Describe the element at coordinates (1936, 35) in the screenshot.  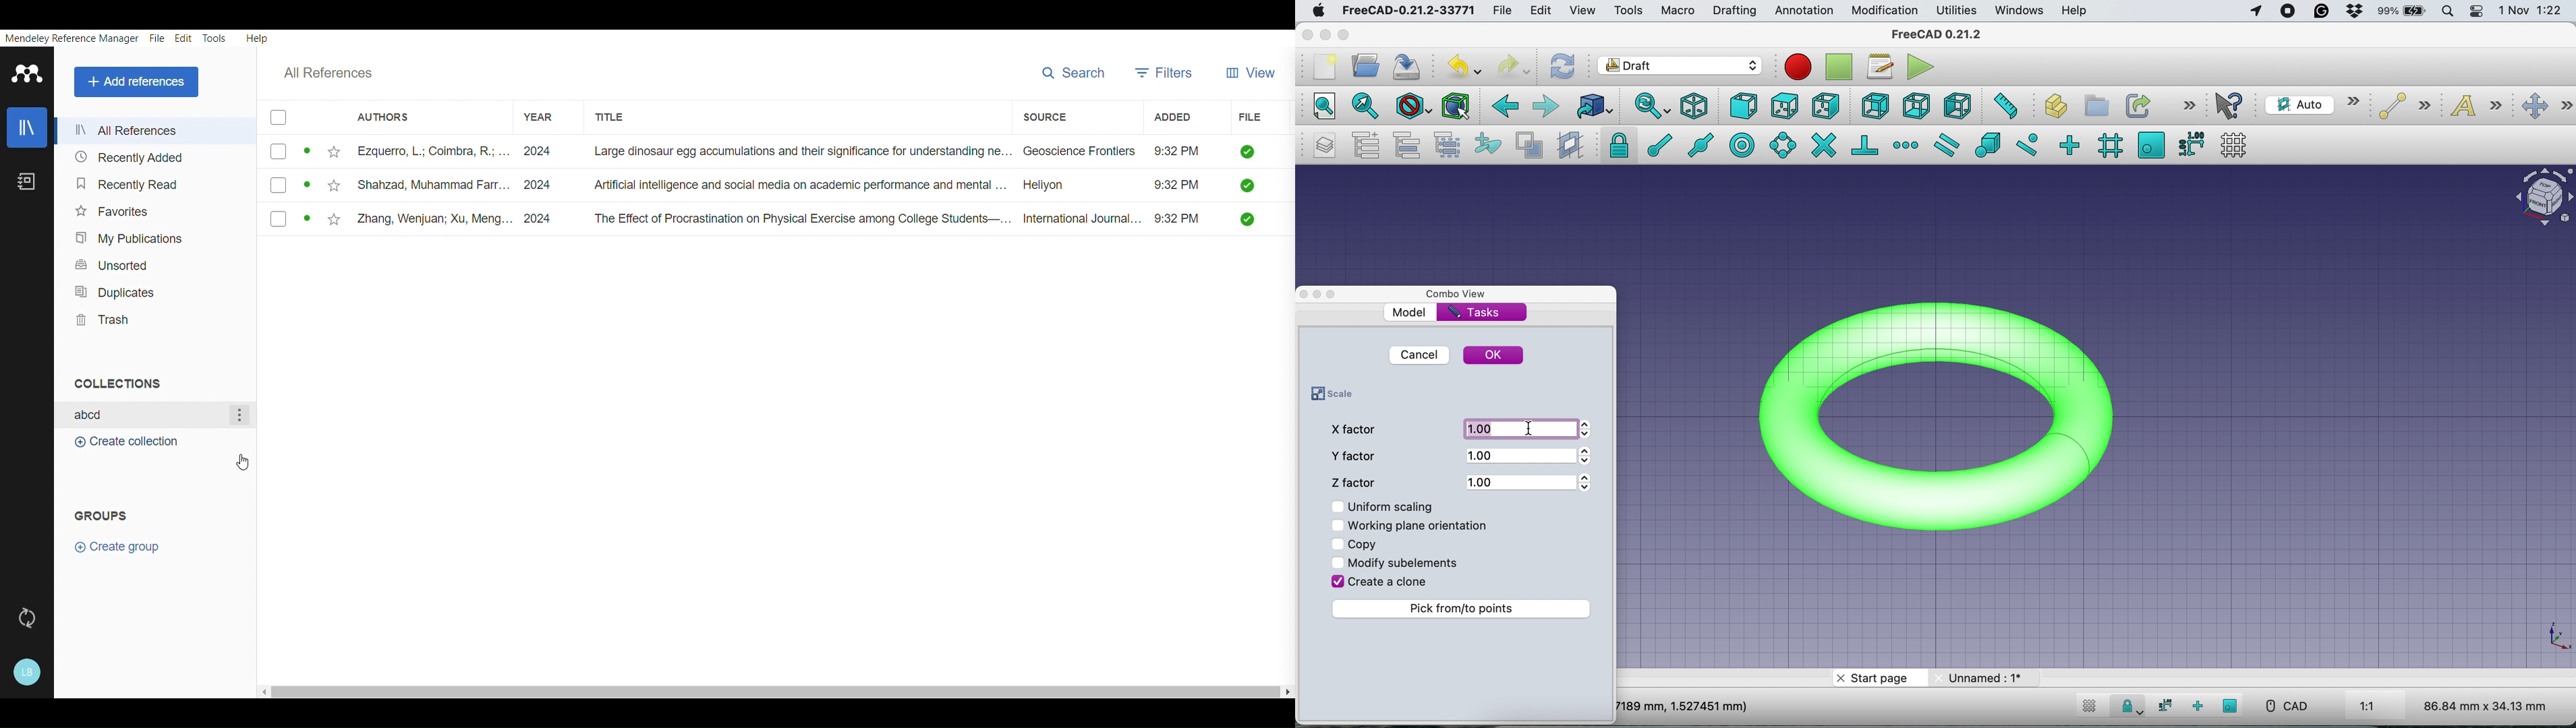
I see `freeCAD 0.21.2` at that location.